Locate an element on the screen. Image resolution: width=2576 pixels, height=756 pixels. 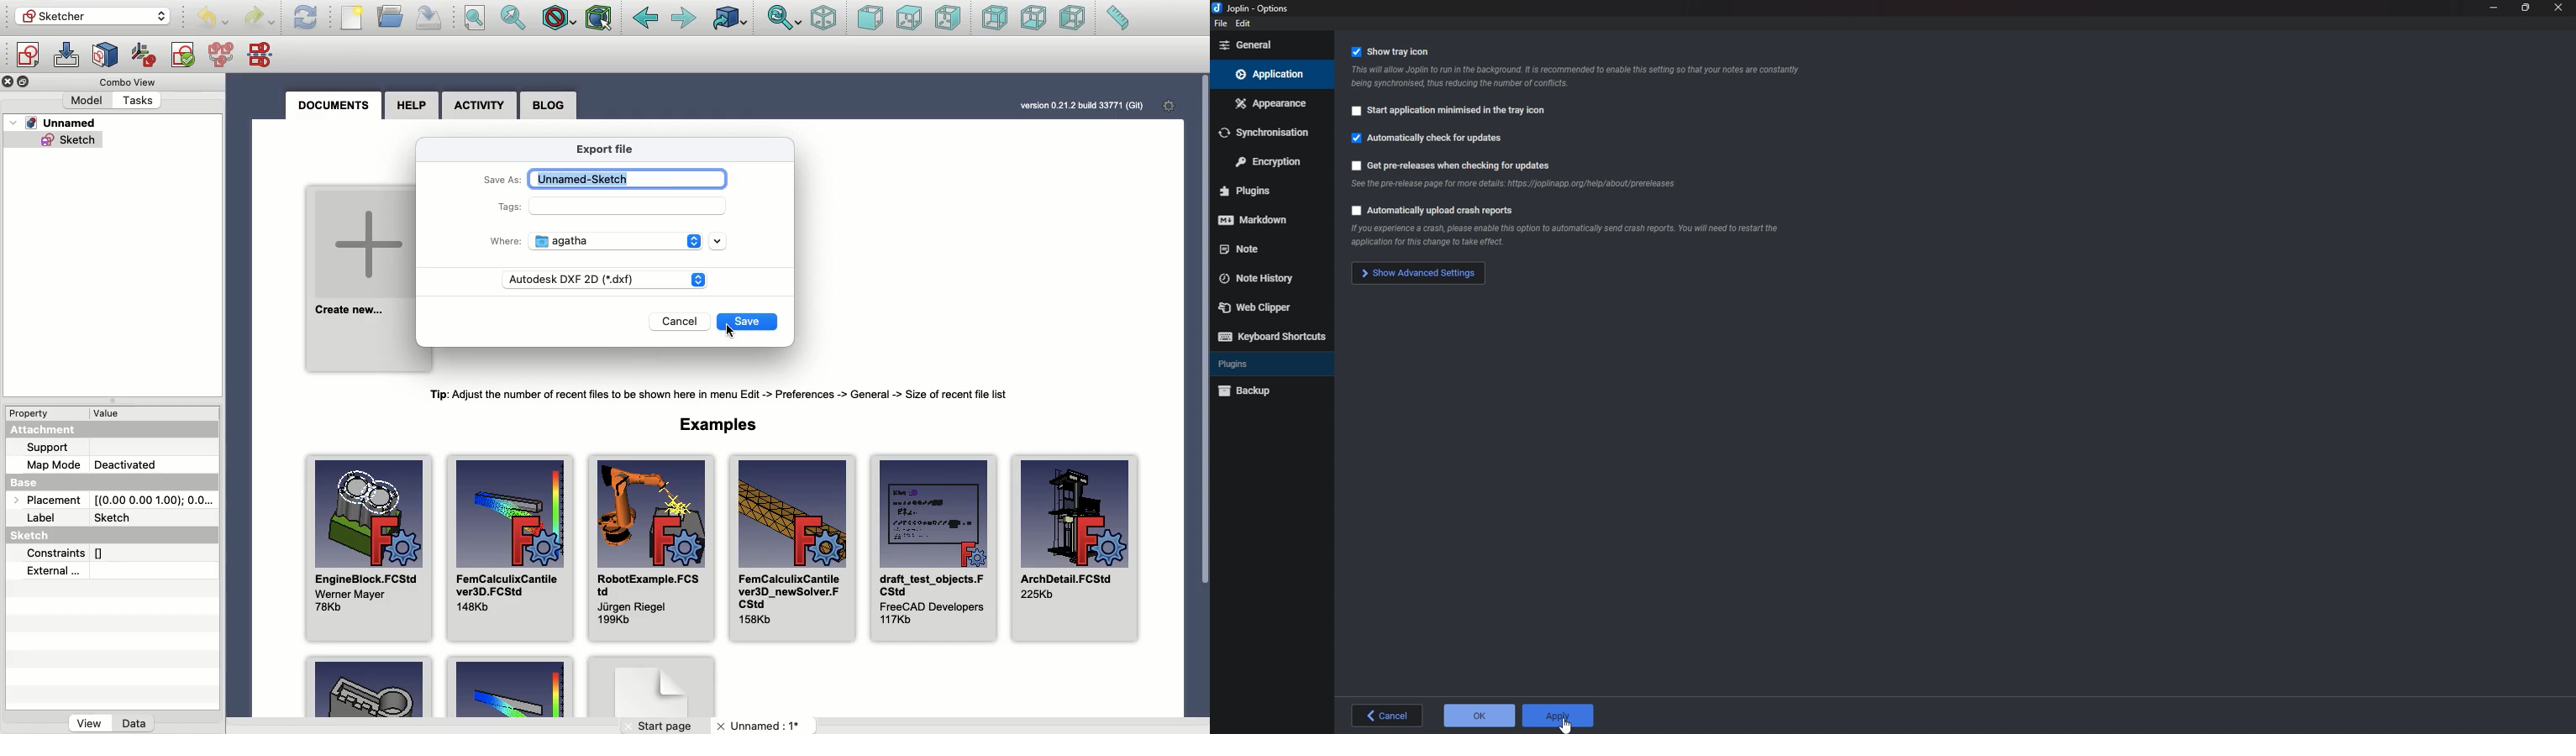
minimize is located at coordinates (2493, 8).